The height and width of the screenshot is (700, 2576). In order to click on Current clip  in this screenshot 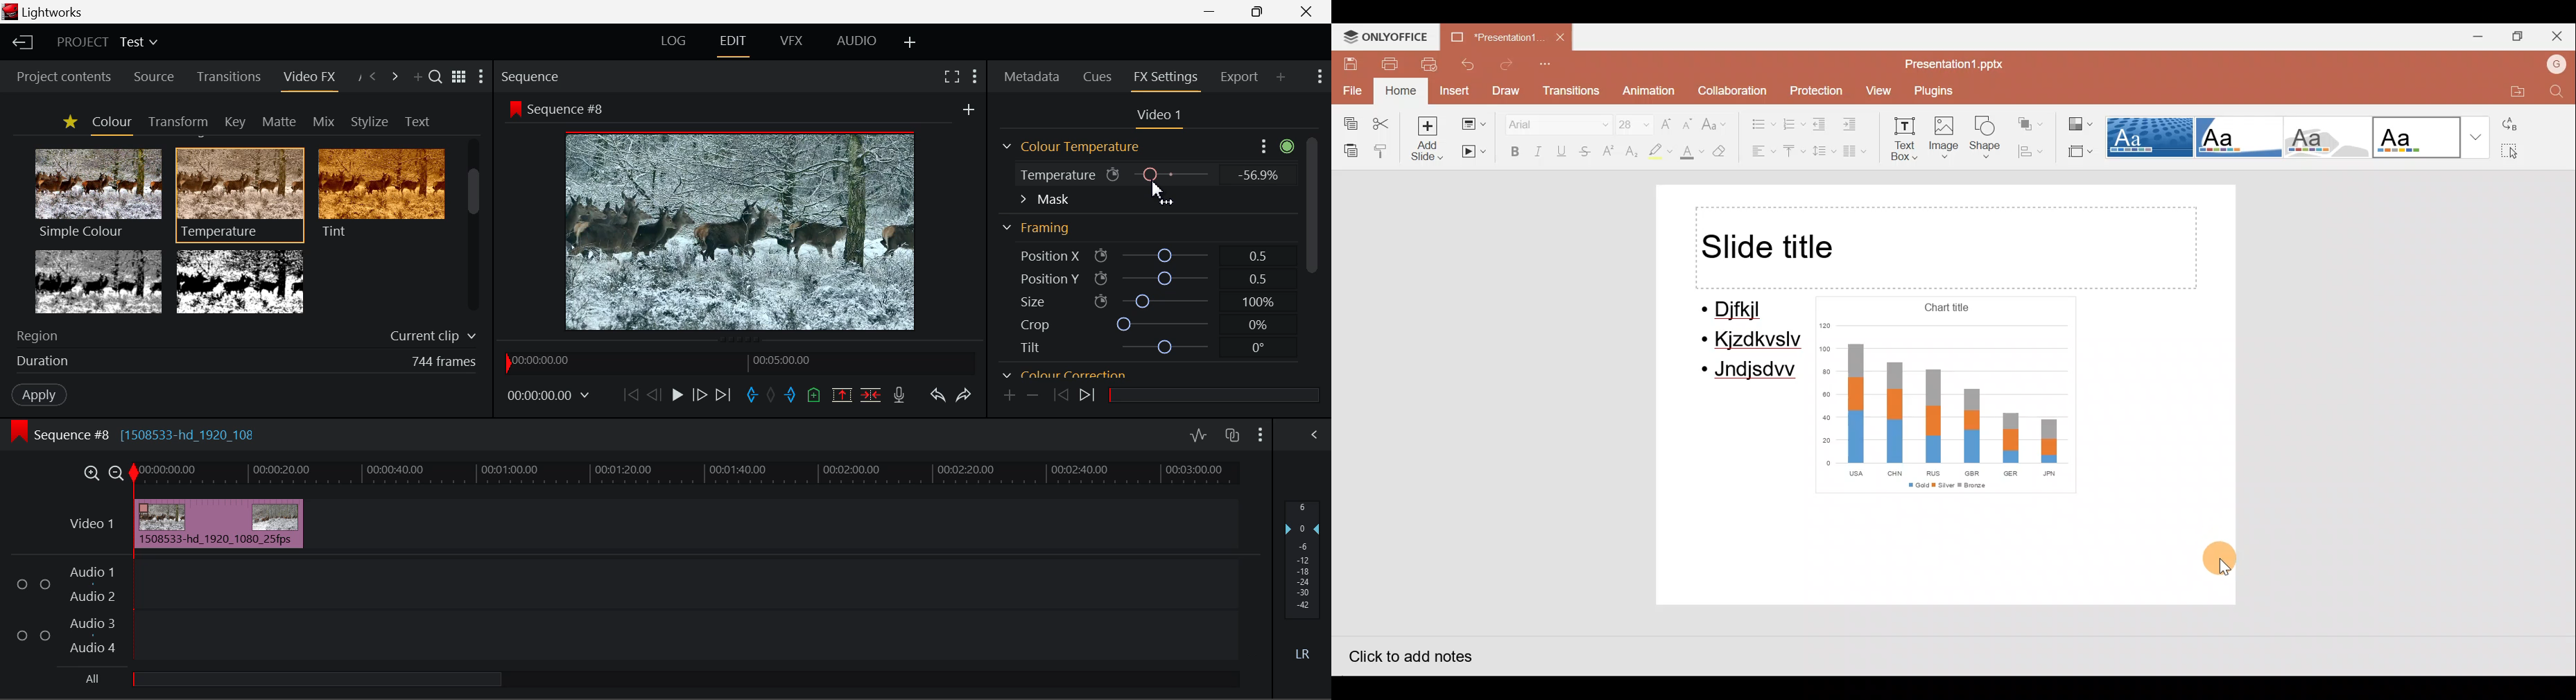, I will do `click(431, 337)`.